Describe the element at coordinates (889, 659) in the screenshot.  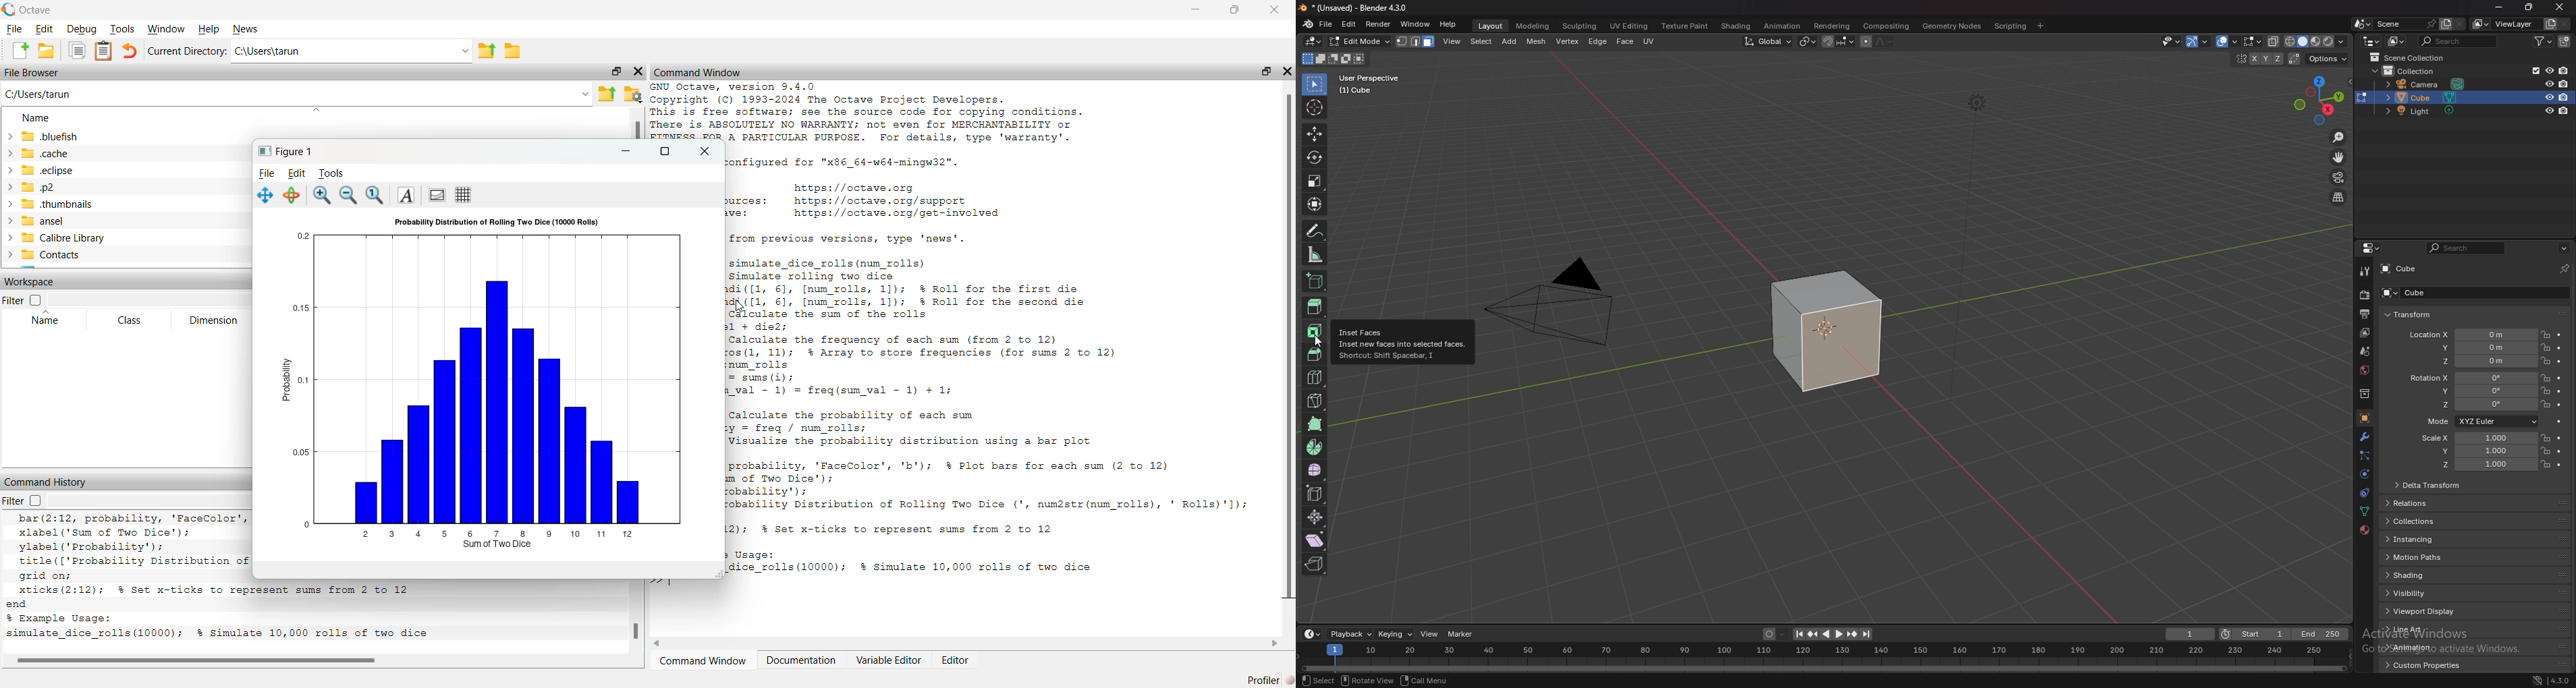
I see `Variable Editor` at that location.